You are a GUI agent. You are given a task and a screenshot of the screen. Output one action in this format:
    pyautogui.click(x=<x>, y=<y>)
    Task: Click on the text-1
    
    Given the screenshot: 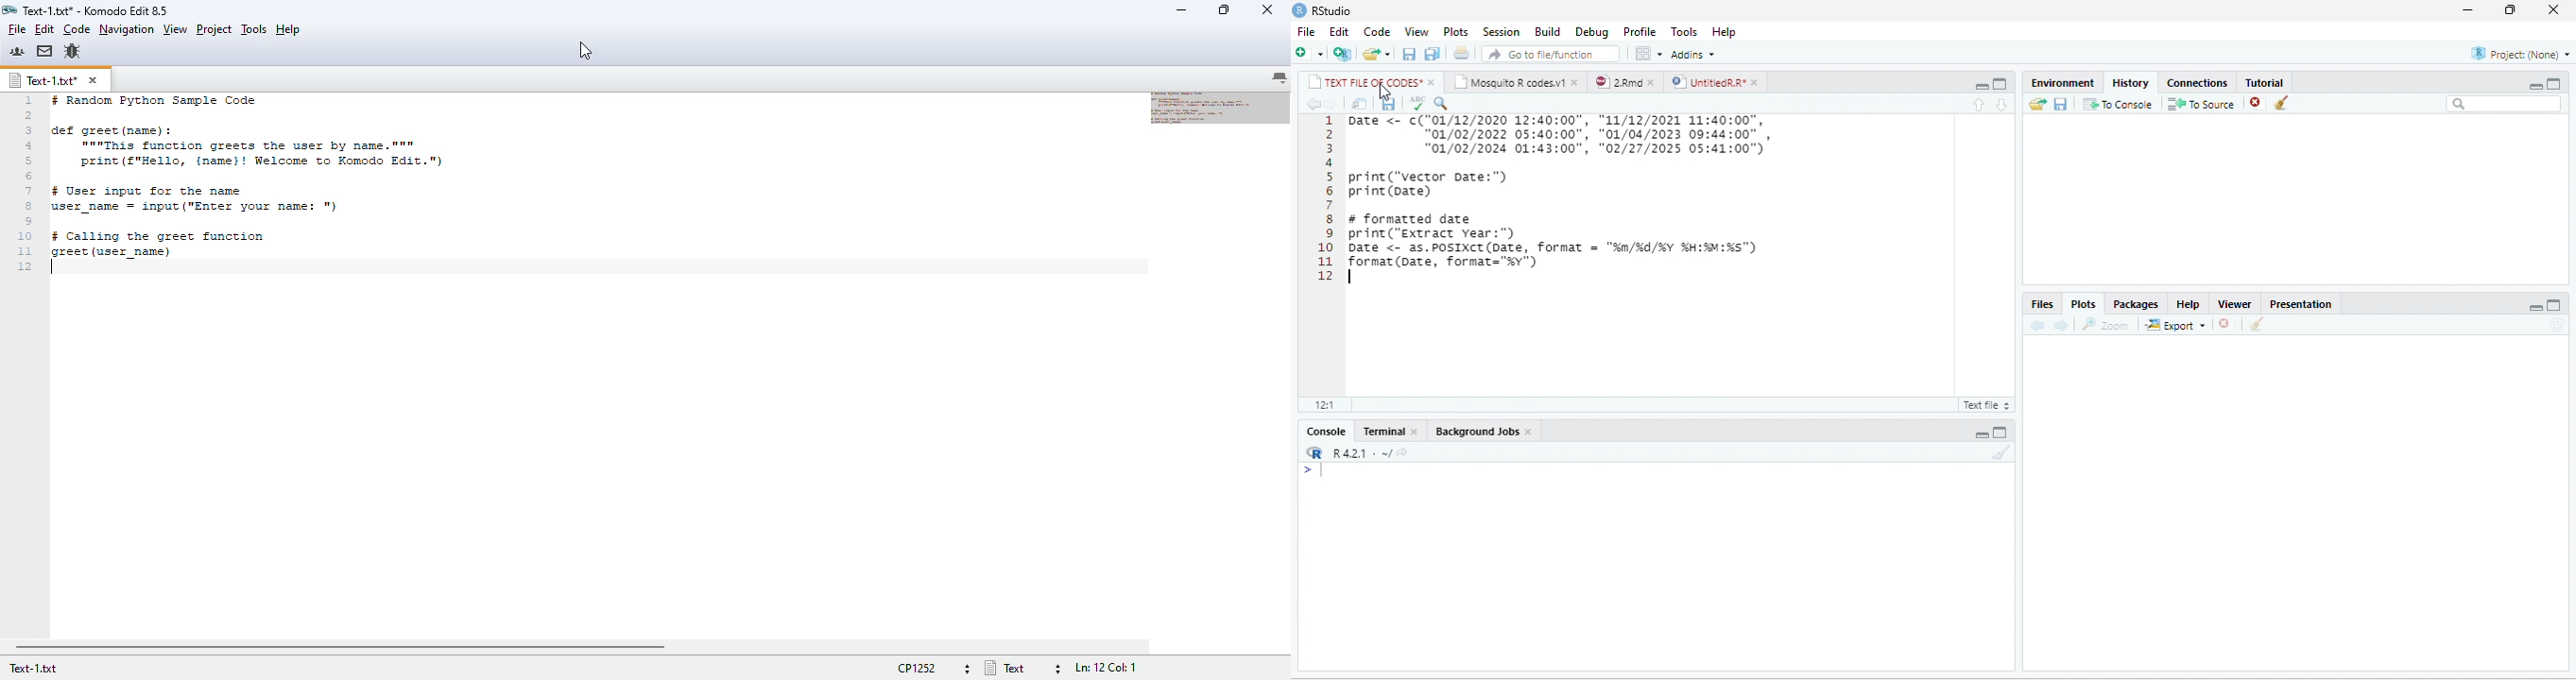 What is the action you would take?
    pyautogui.click(x=43, y=80)
    